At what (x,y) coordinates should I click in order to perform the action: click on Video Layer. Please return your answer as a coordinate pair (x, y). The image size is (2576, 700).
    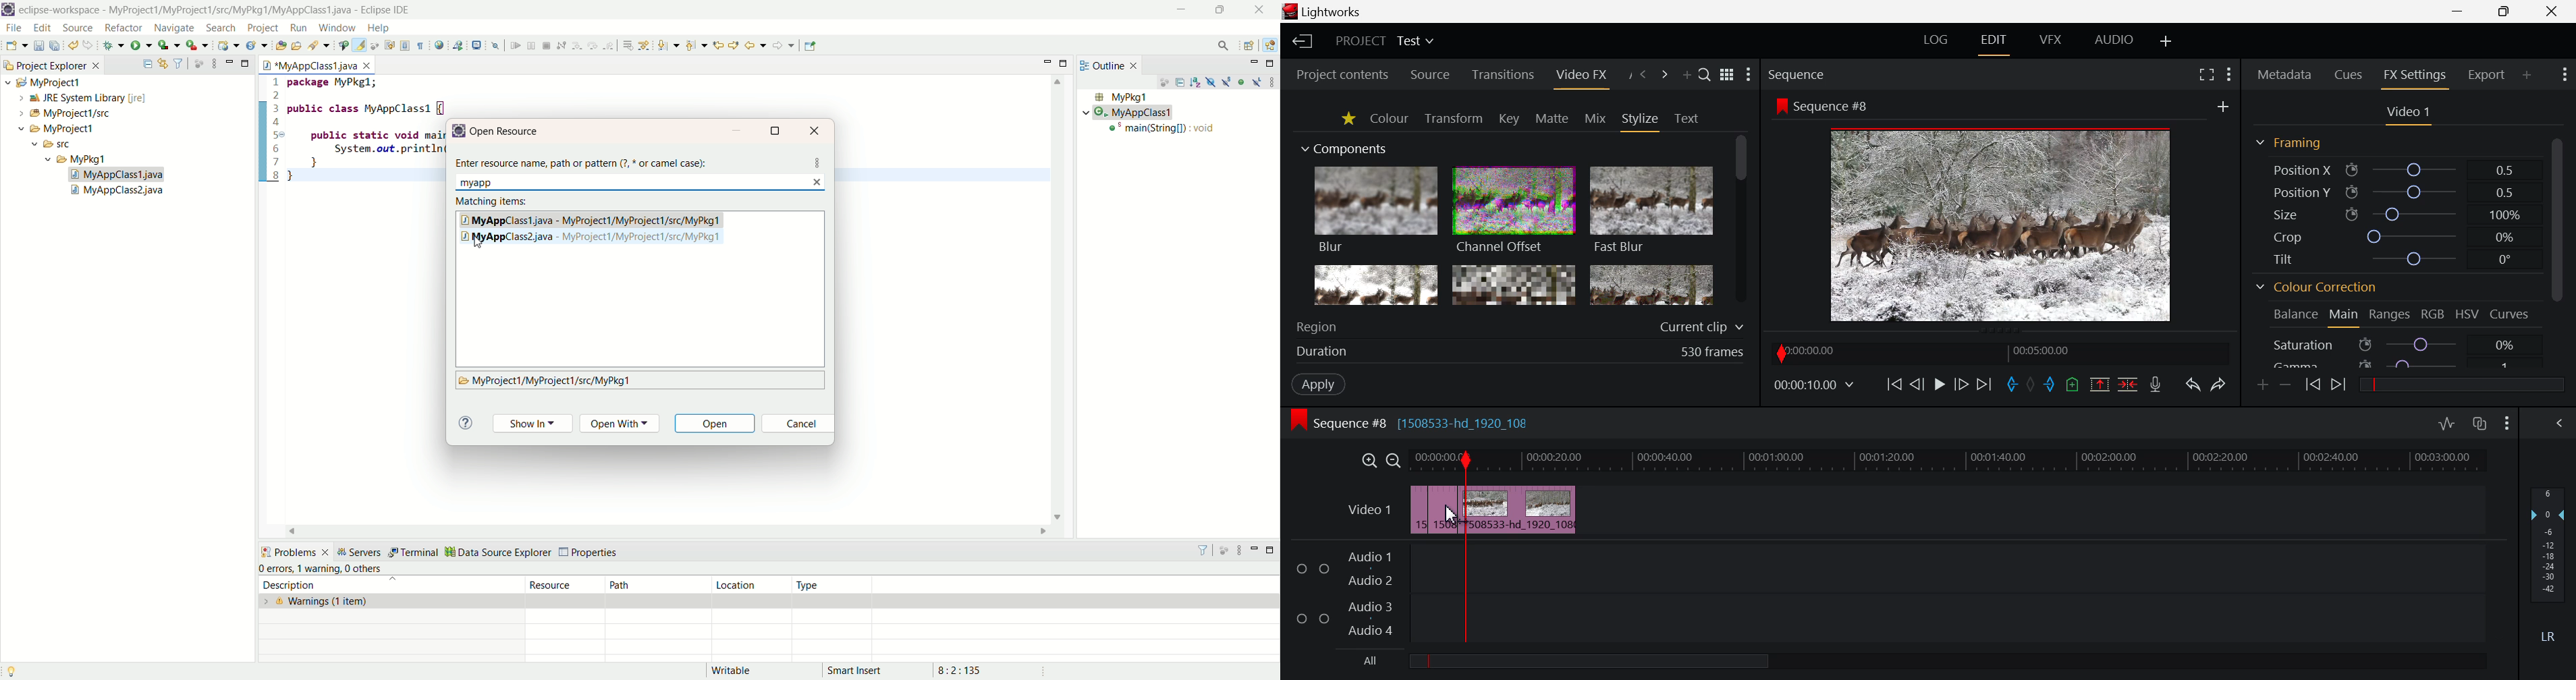
    Looking at the image, I should click on (1369, 512).